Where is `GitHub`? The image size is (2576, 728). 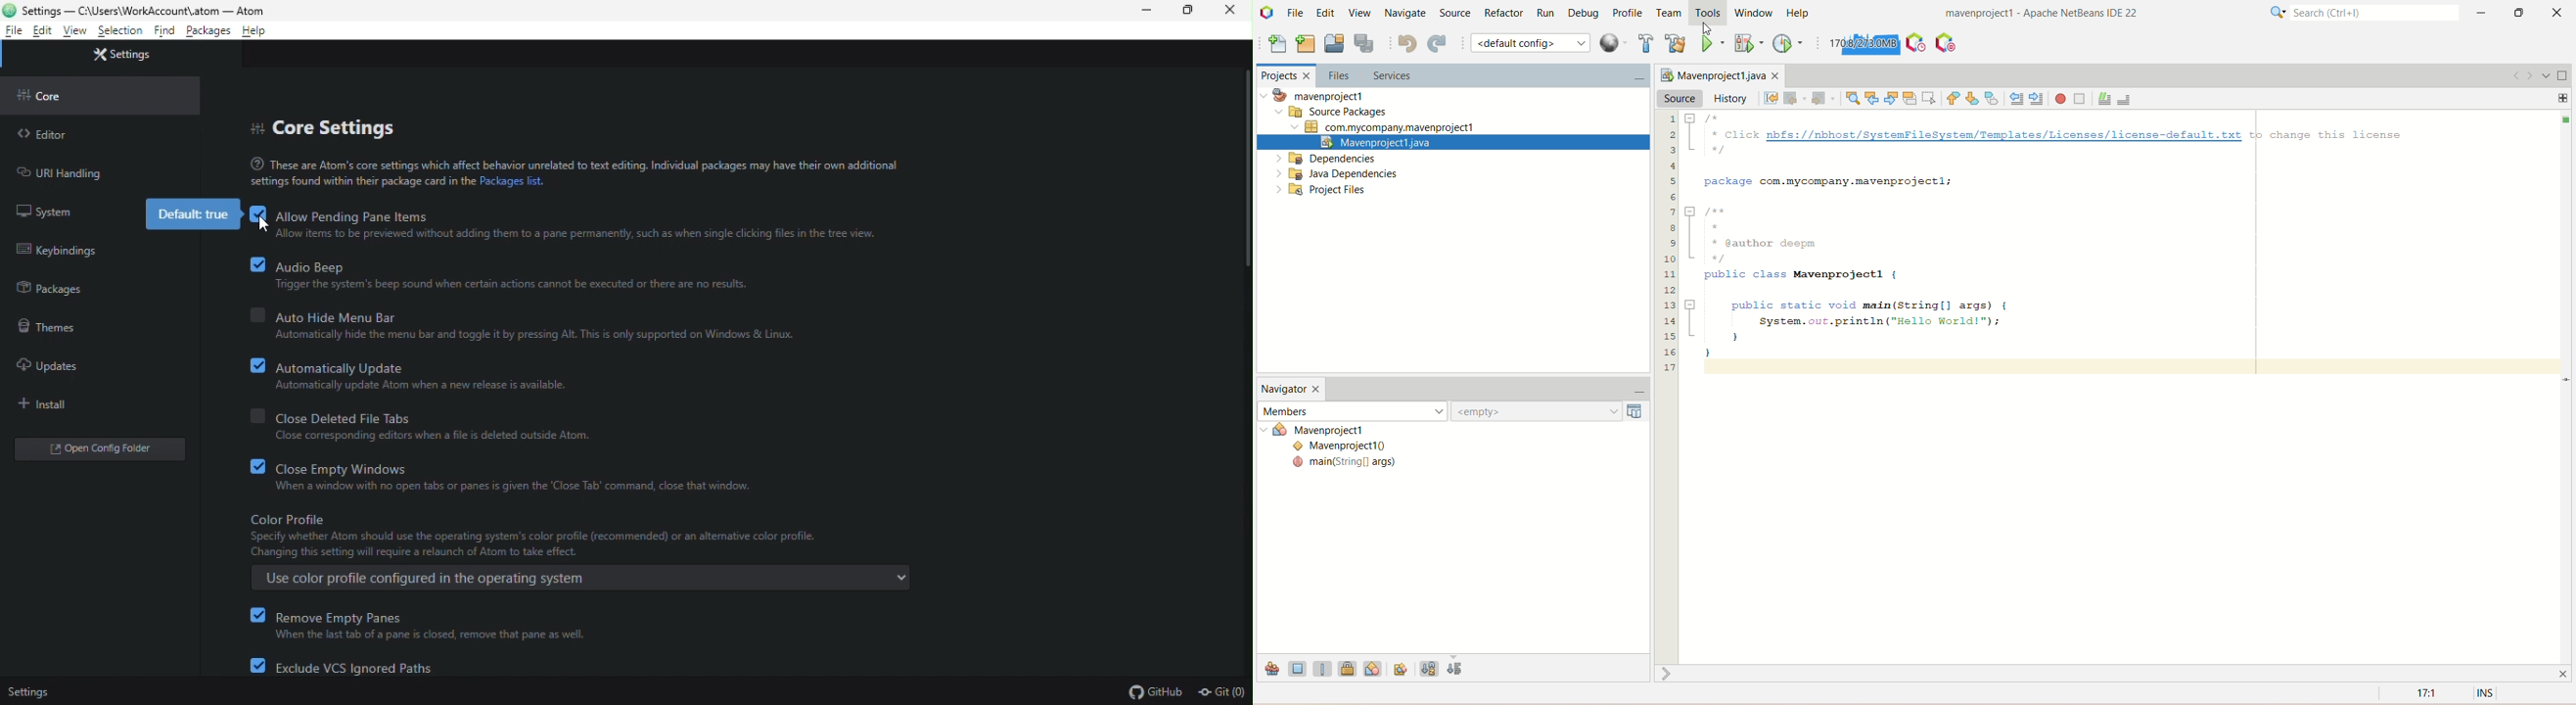
GitHub is located at coordinates (1145, 691).